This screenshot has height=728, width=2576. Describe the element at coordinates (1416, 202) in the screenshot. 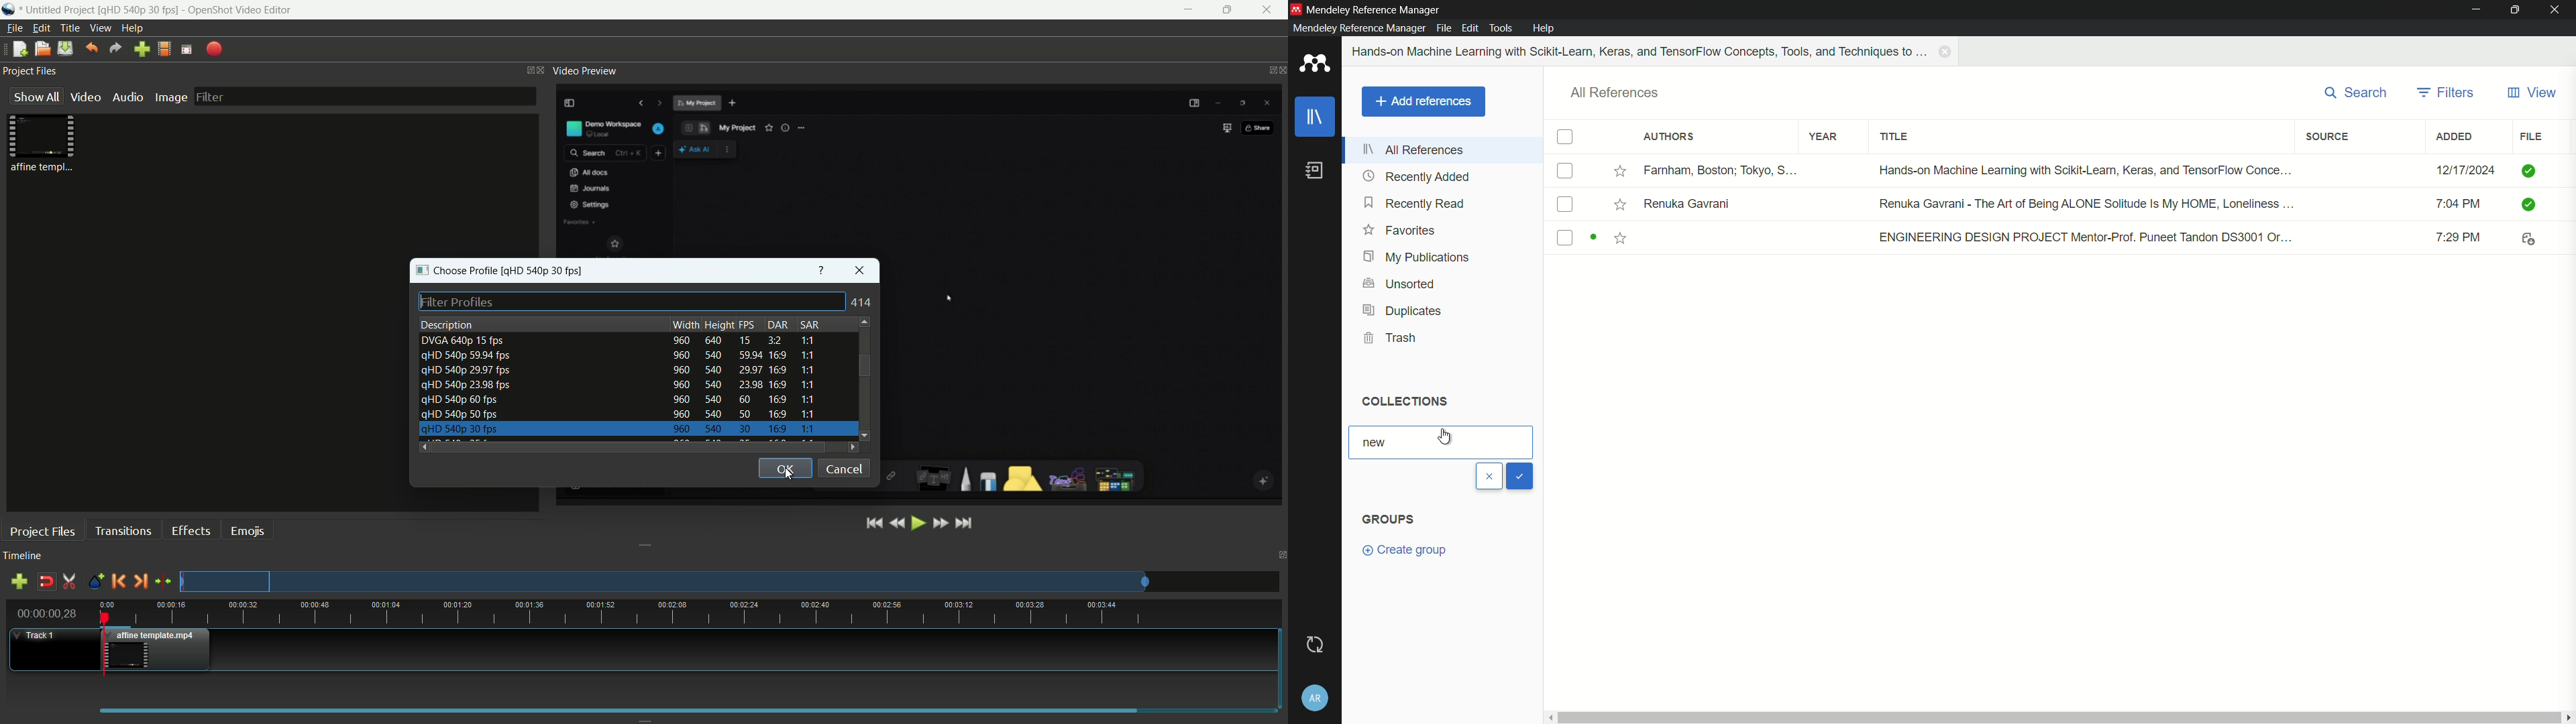

I see `recently read` at that location.